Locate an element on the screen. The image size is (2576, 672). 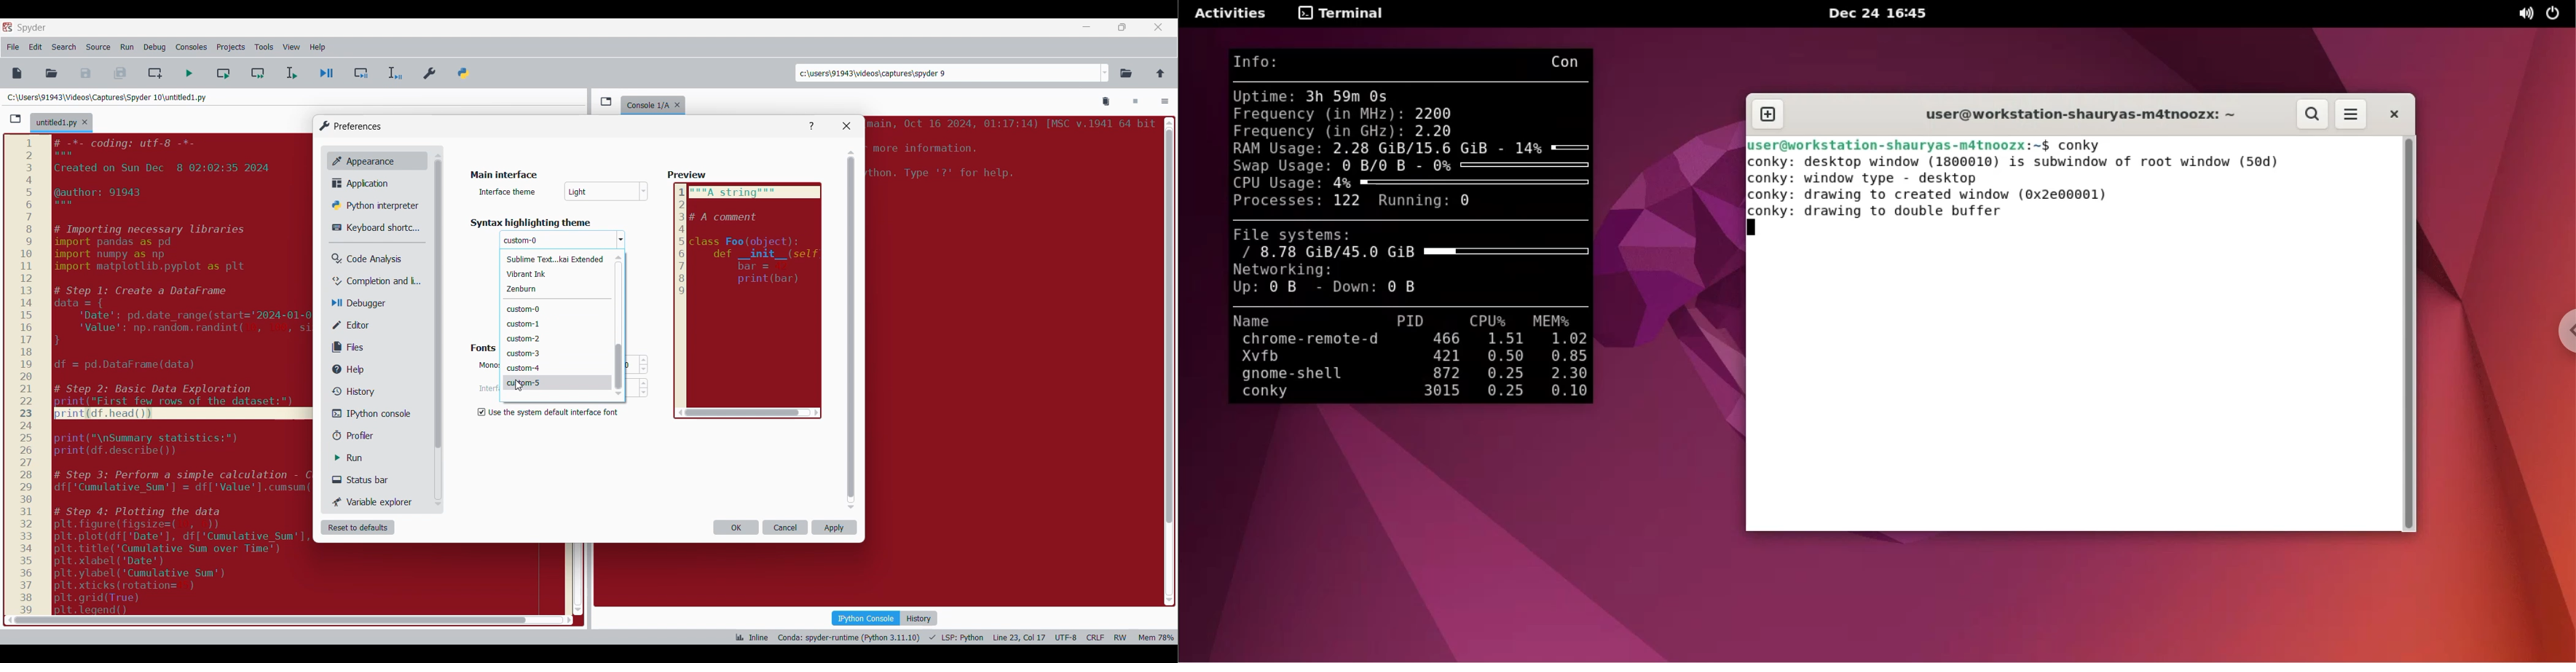
scroll bar is located at coordinates (1168, 358).